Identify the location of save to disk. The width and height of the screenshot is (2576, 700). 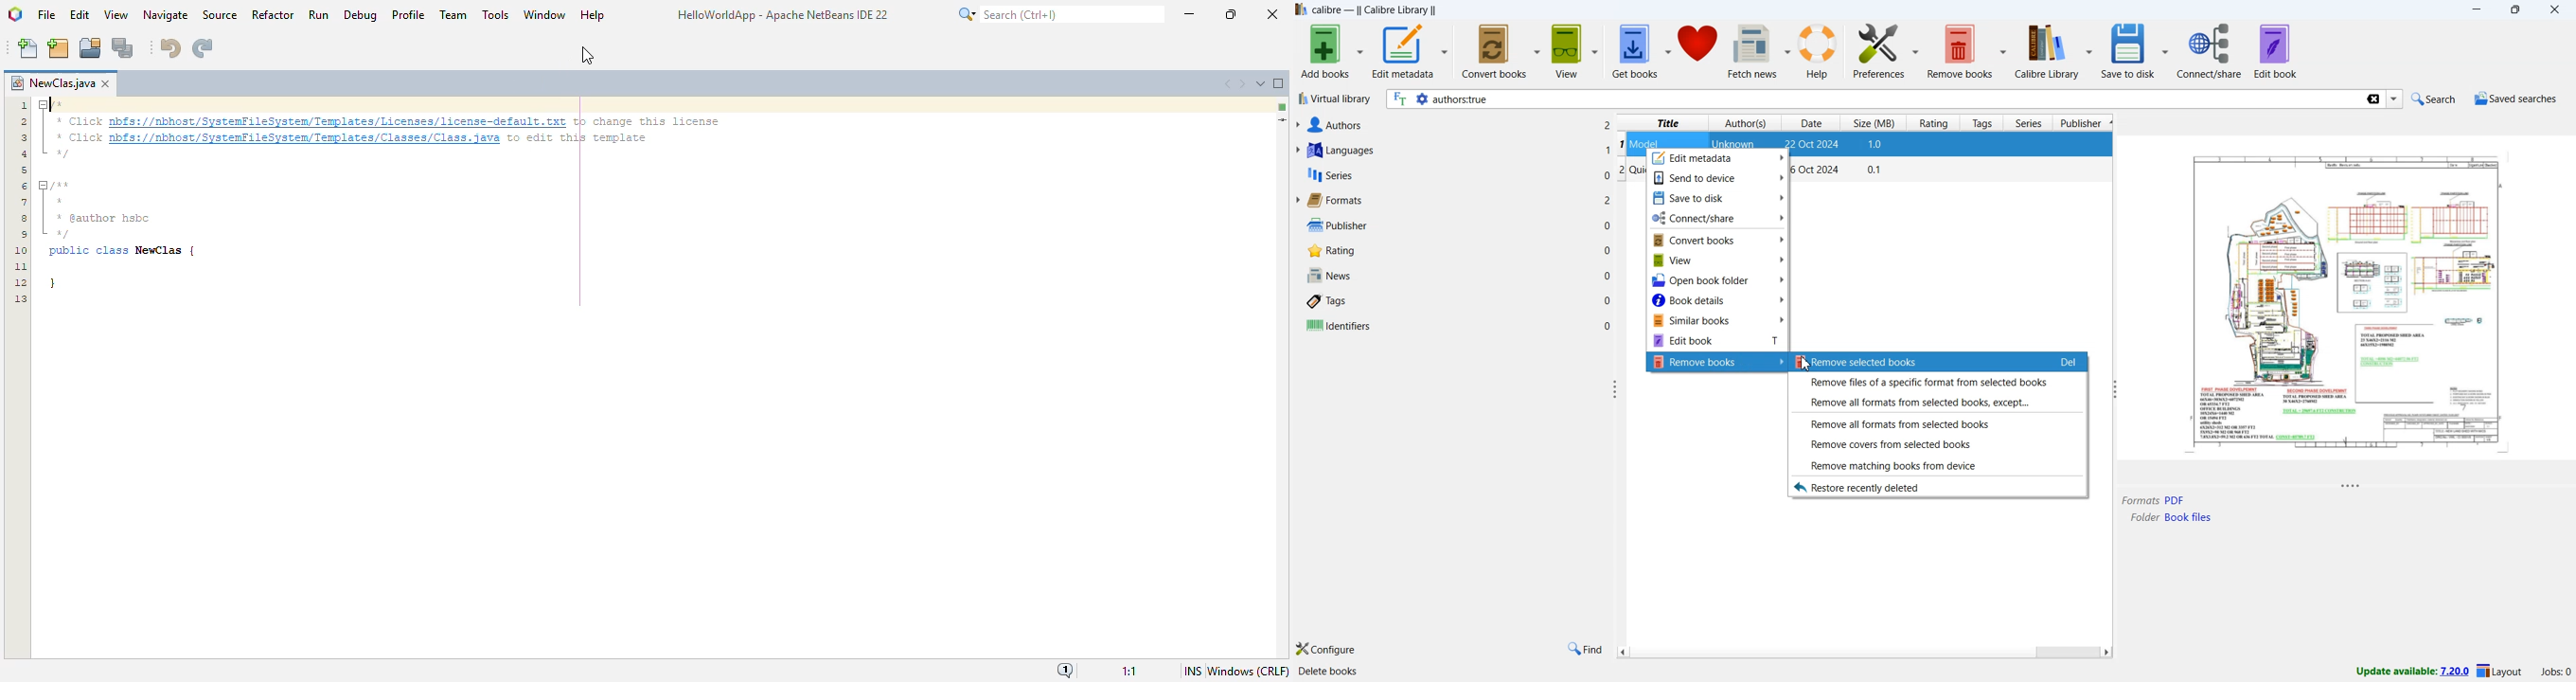
(2135, 51).